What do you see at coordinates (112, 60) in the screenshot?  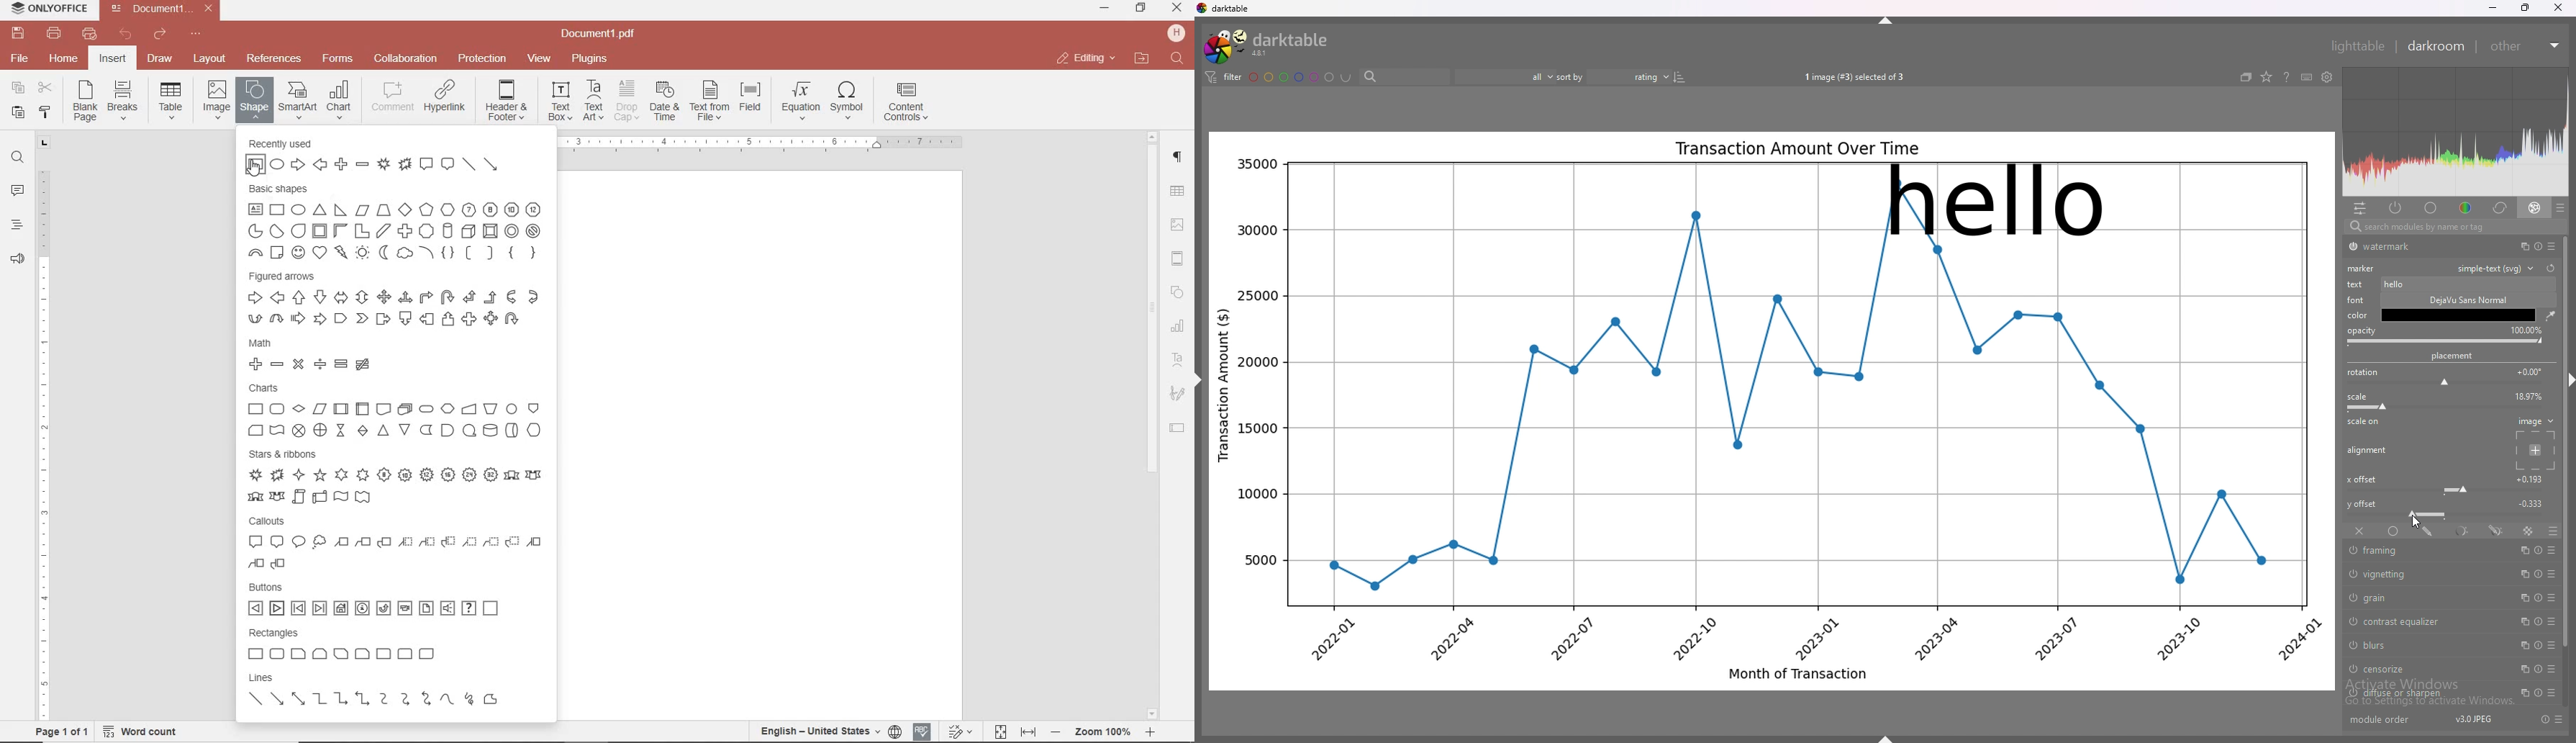 I see `insert` at bounding box center [112, 60].